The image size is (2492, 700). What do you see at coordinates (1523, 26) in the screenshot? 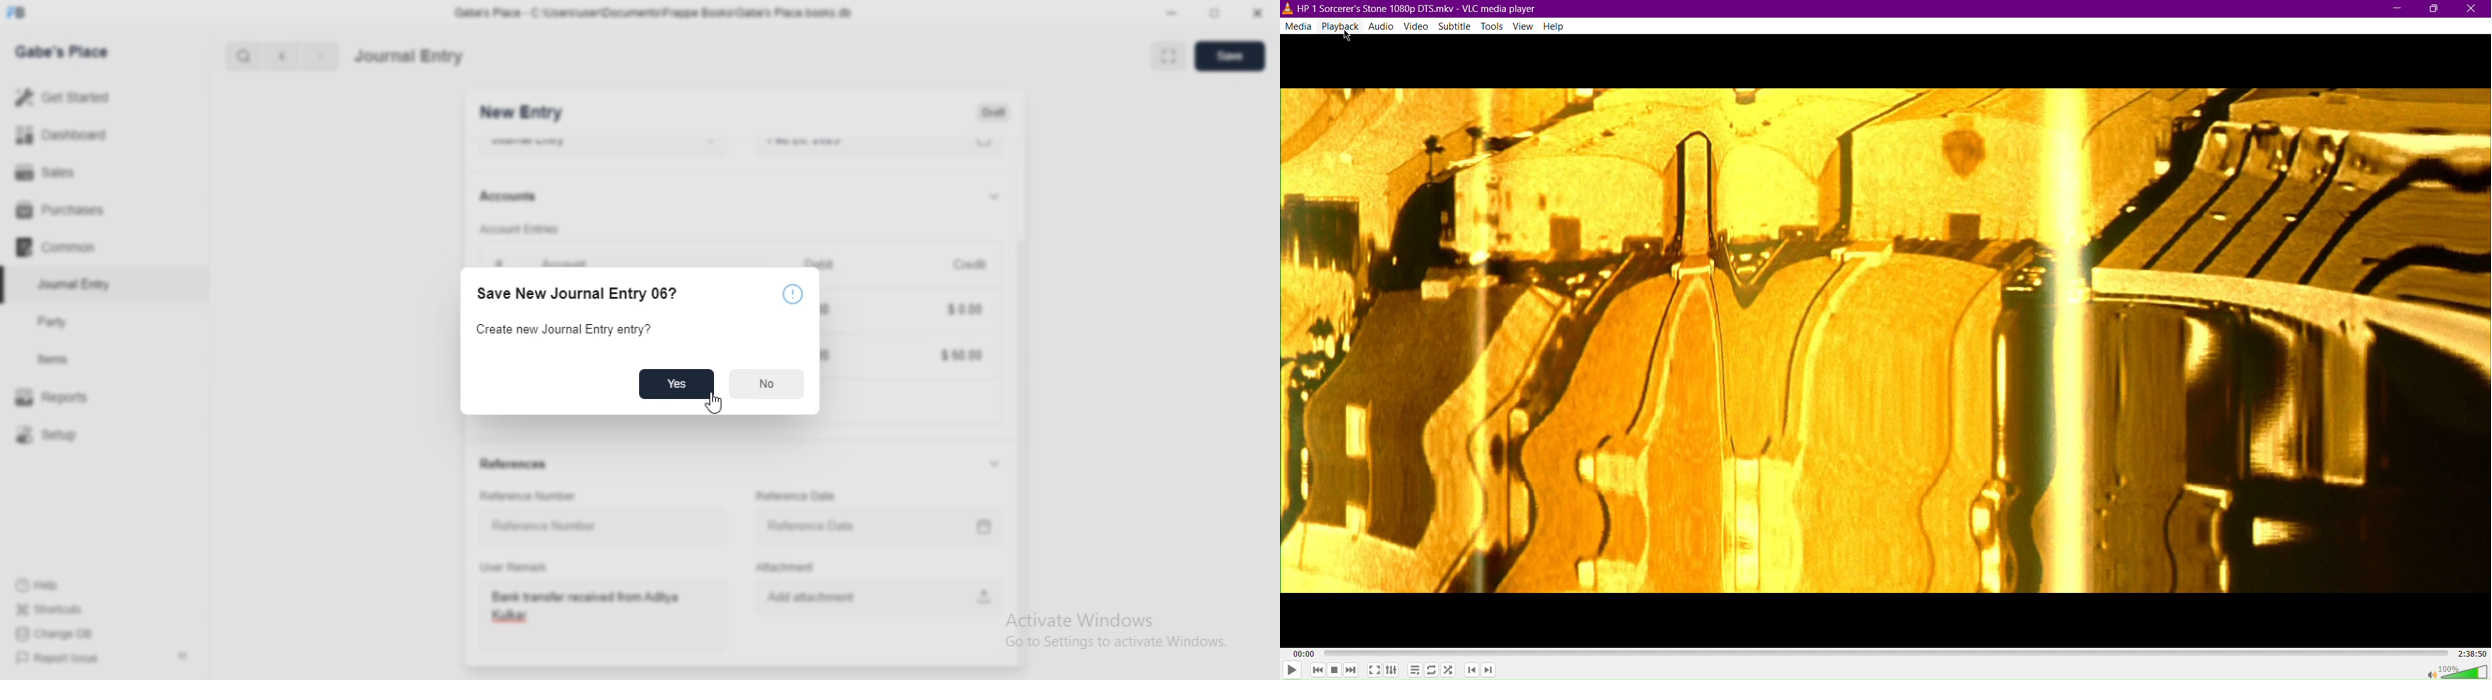
I see `View` at bounding box center [1523, 26].